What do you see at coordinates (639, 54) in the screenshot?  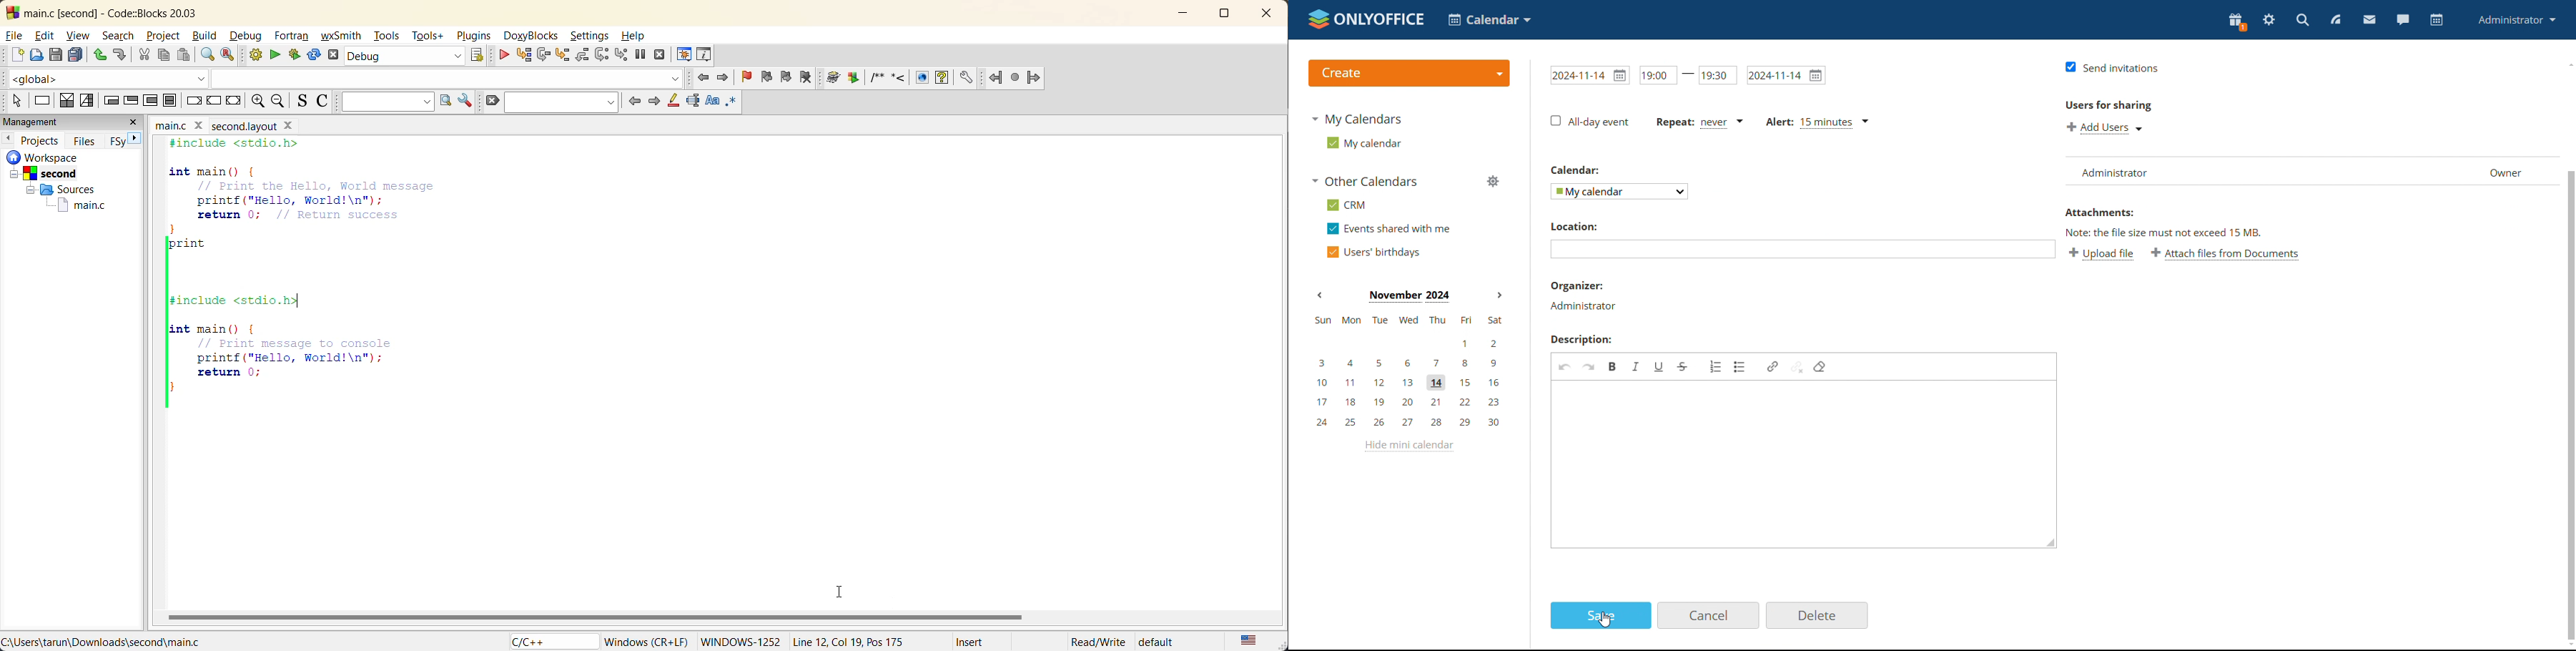 I see `break debugger` at bounding box center [639, 54].